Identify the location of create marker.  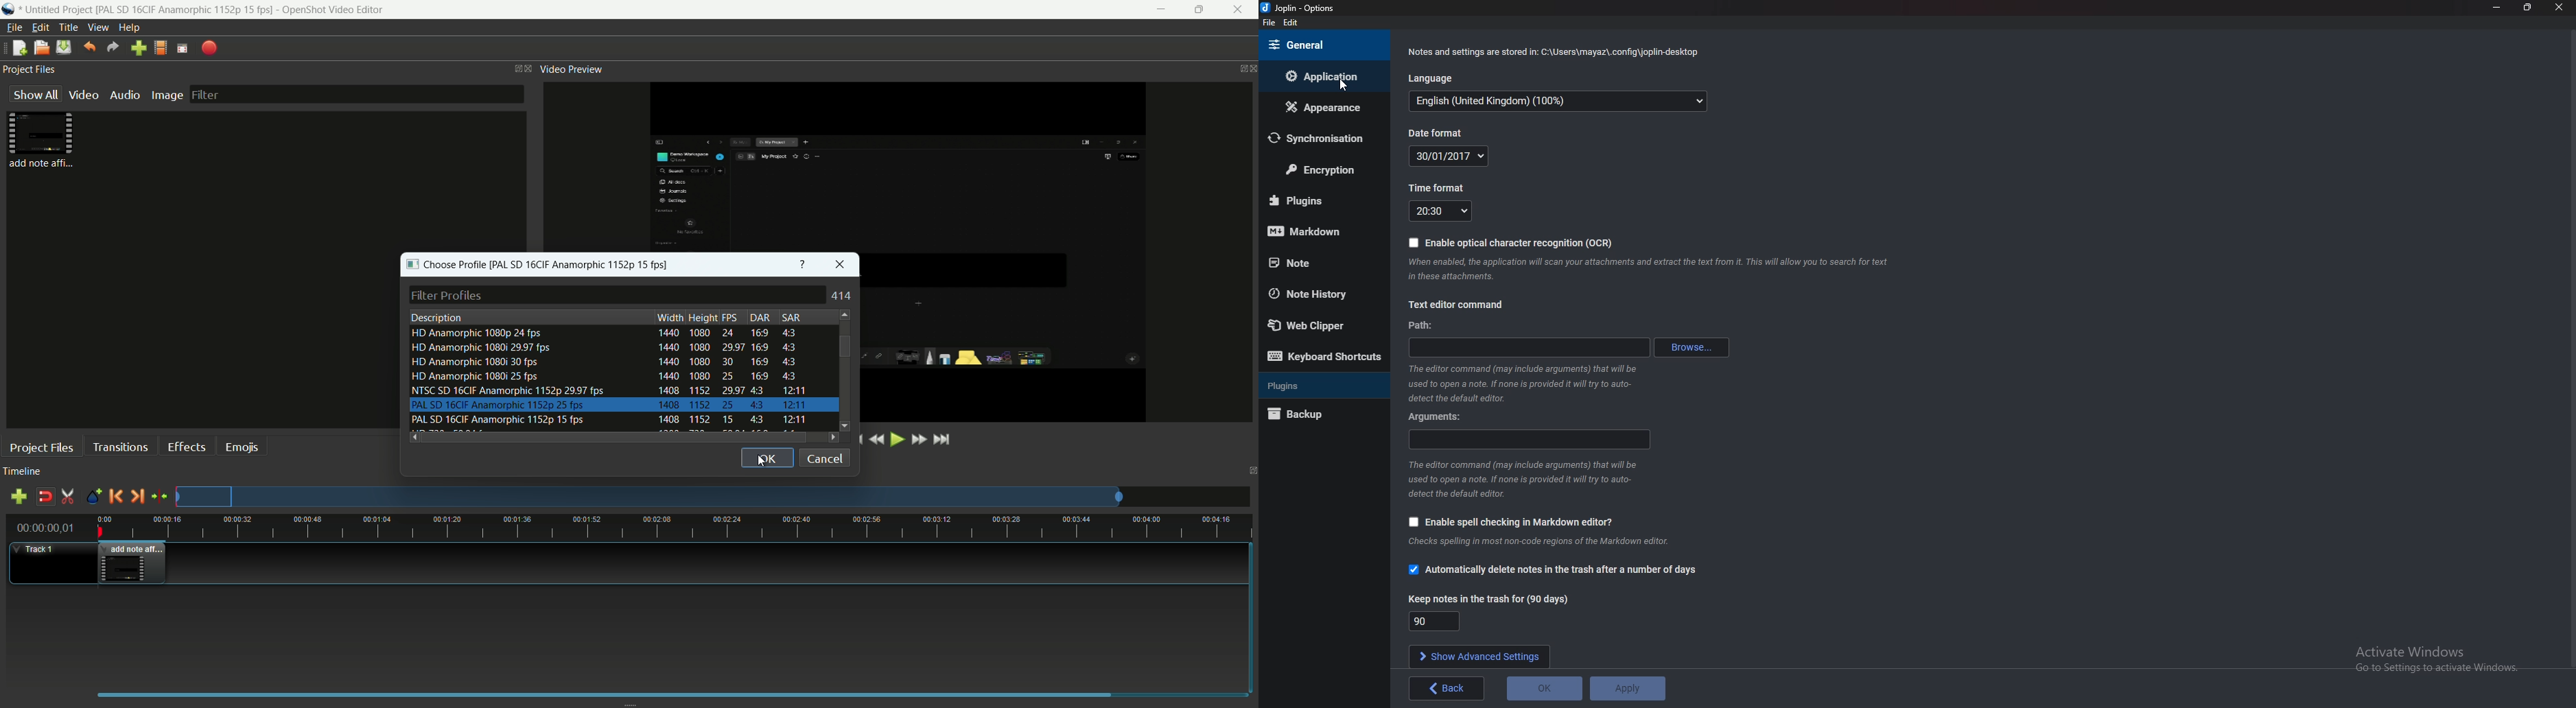
(93, 497).